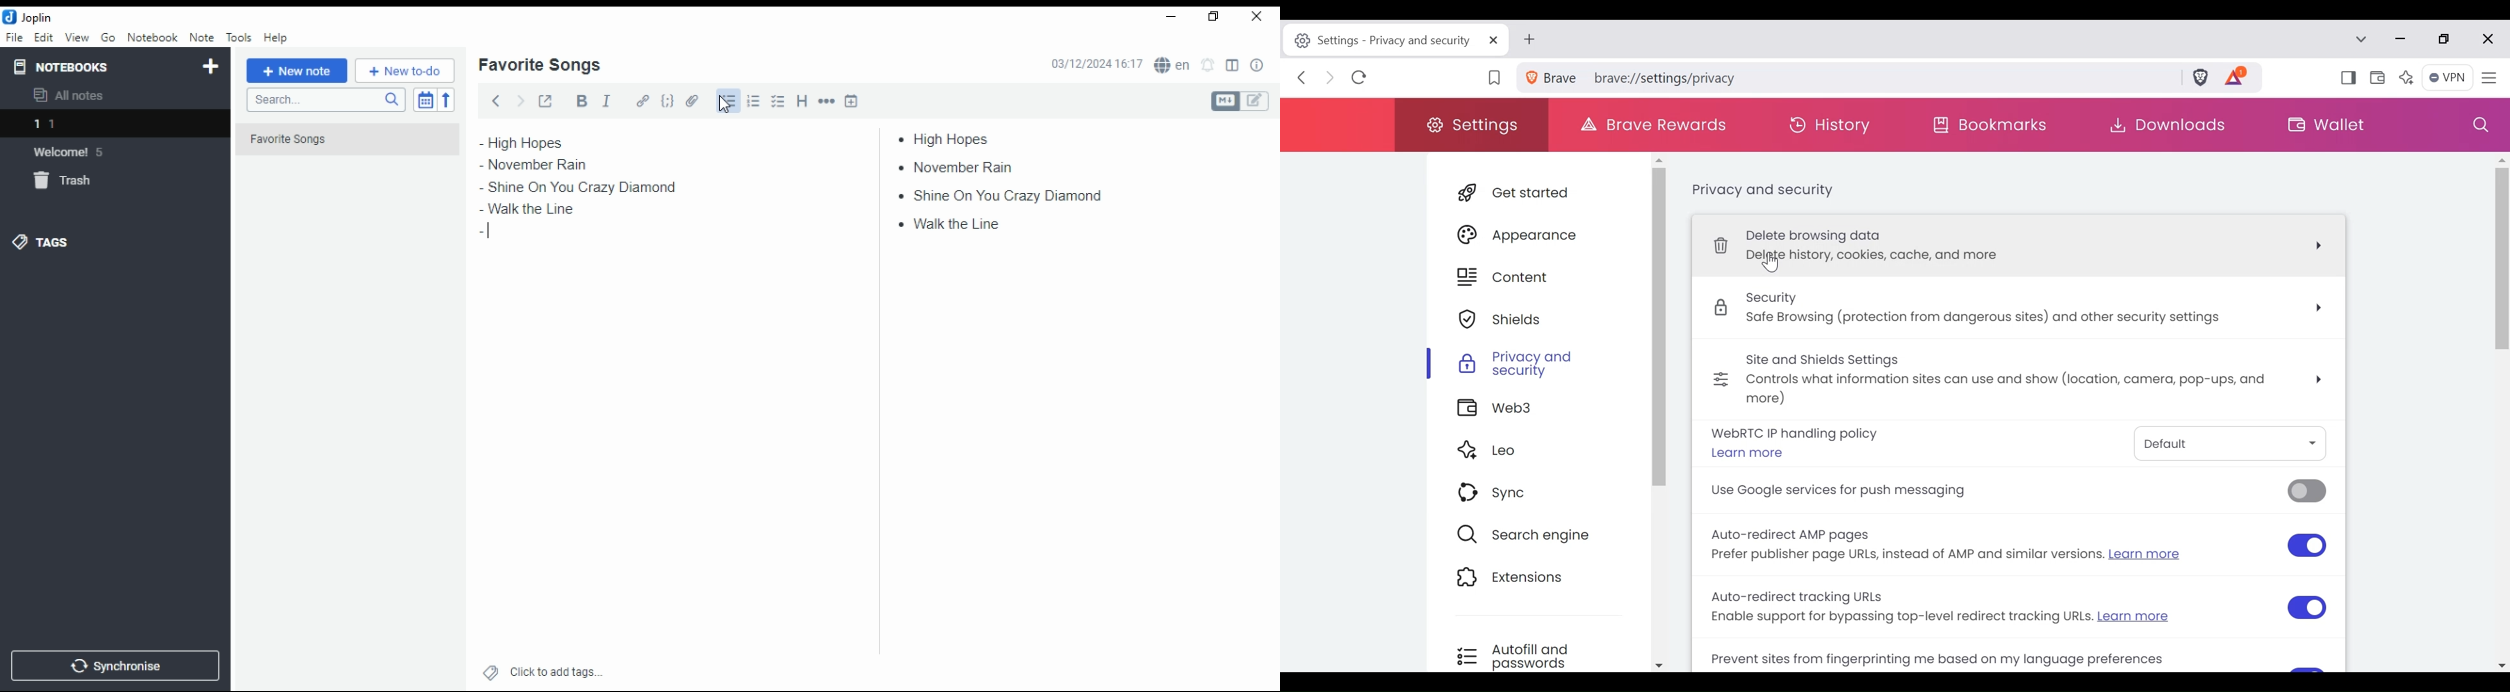 This screenshot has height=700, width=2520. Describe the element at coordinates (77, 38) in the screenshot. I see `view` at that location.